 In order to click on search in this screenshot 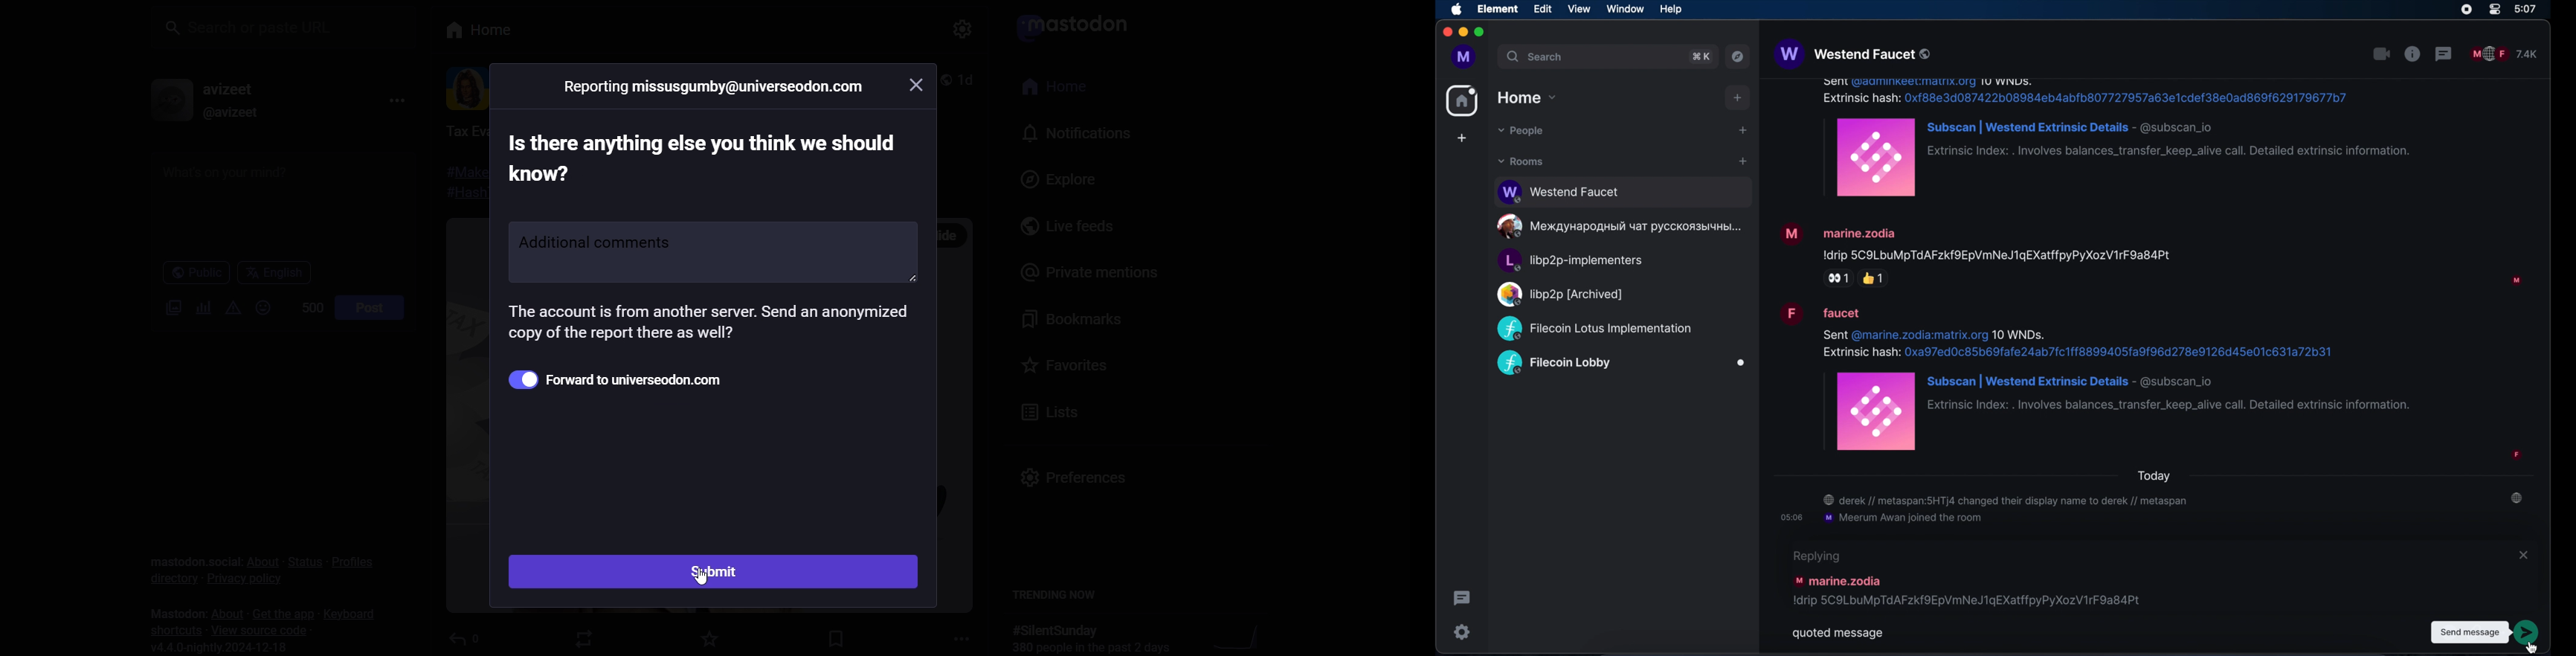, I will do `click(1534, 56)`.